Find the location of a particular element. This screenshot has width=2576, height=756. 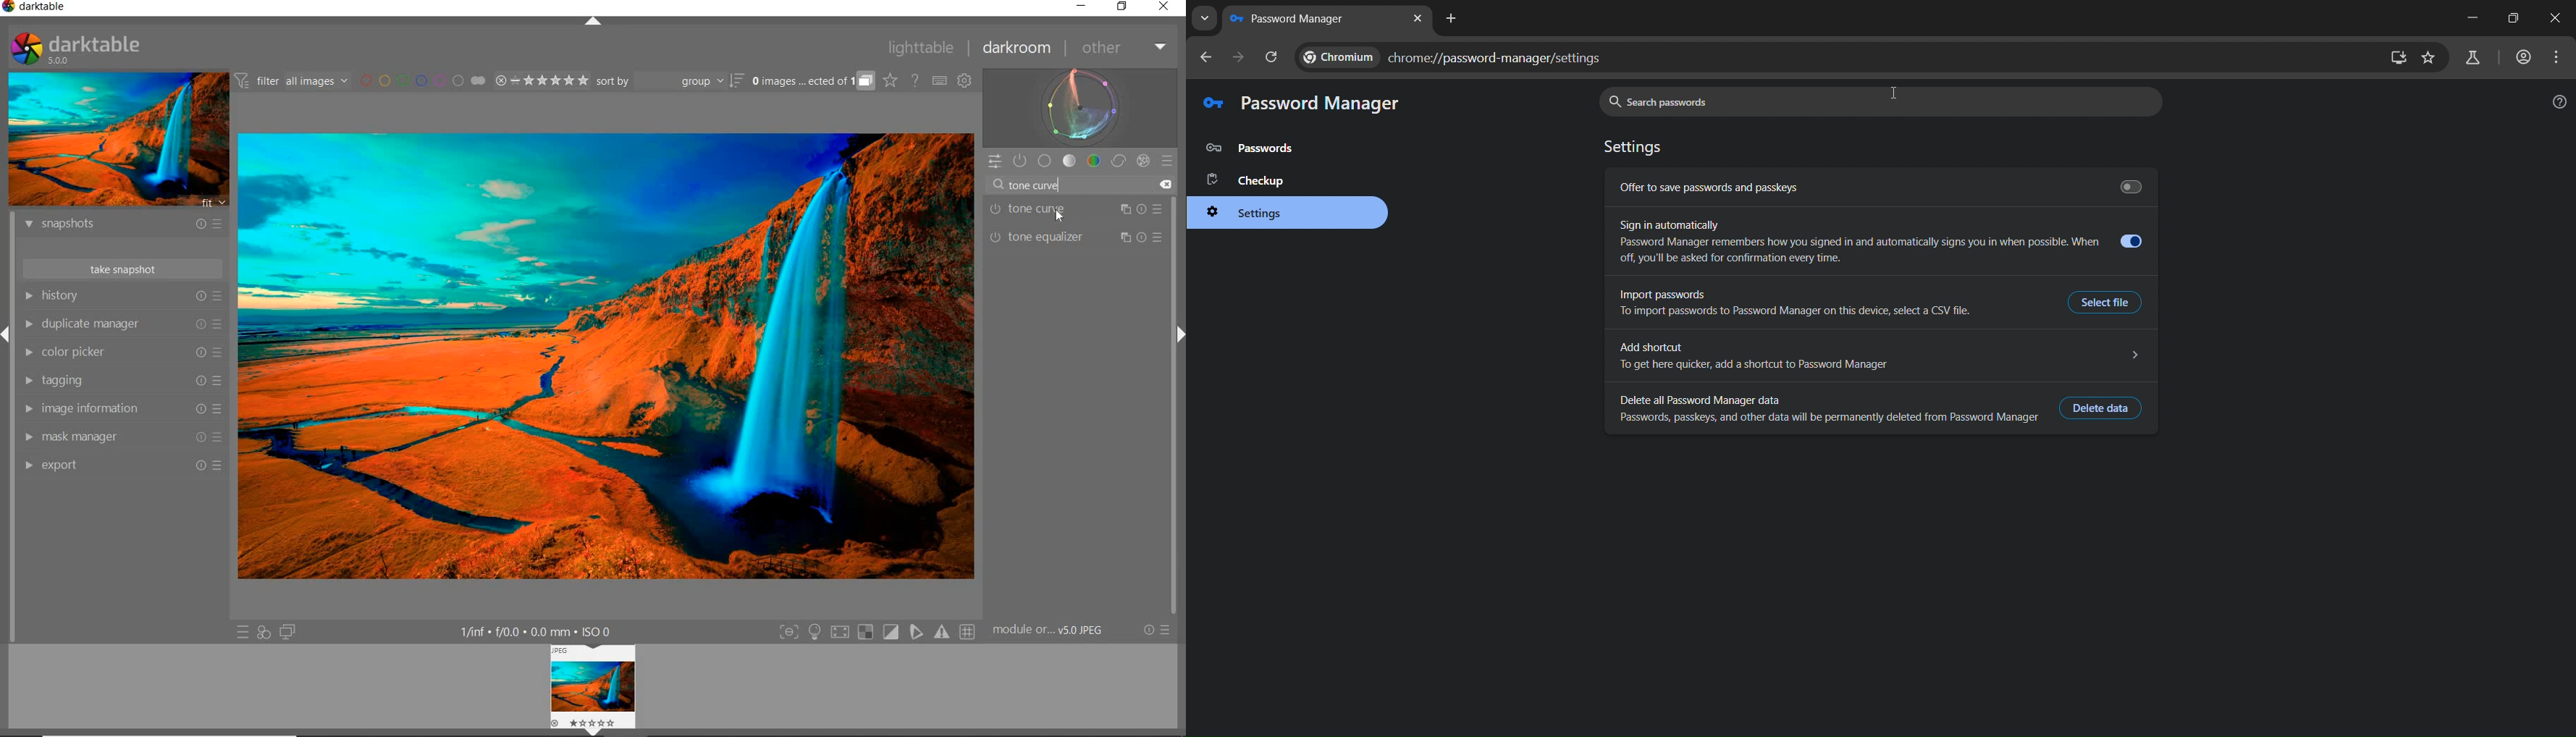

take snapshot is located at coordinates (122, 268).